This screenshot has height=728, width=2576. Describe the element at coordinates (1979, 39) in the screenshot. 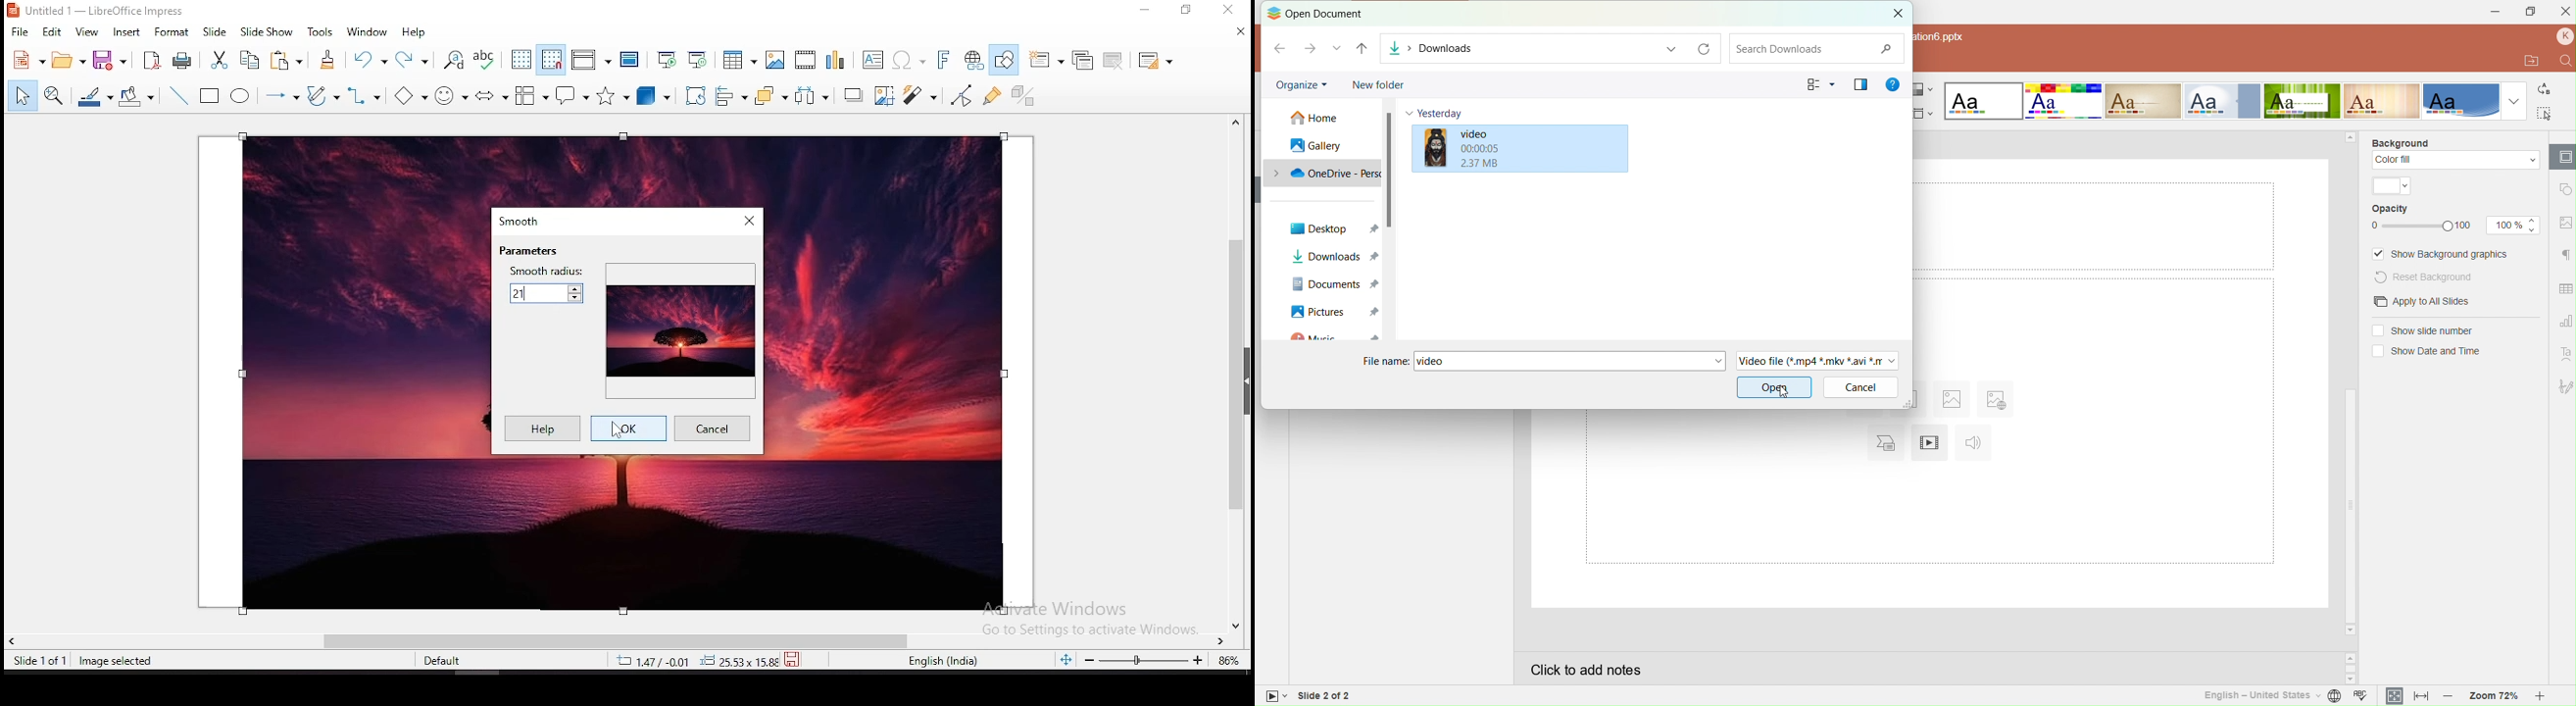

I see `text` at that location.